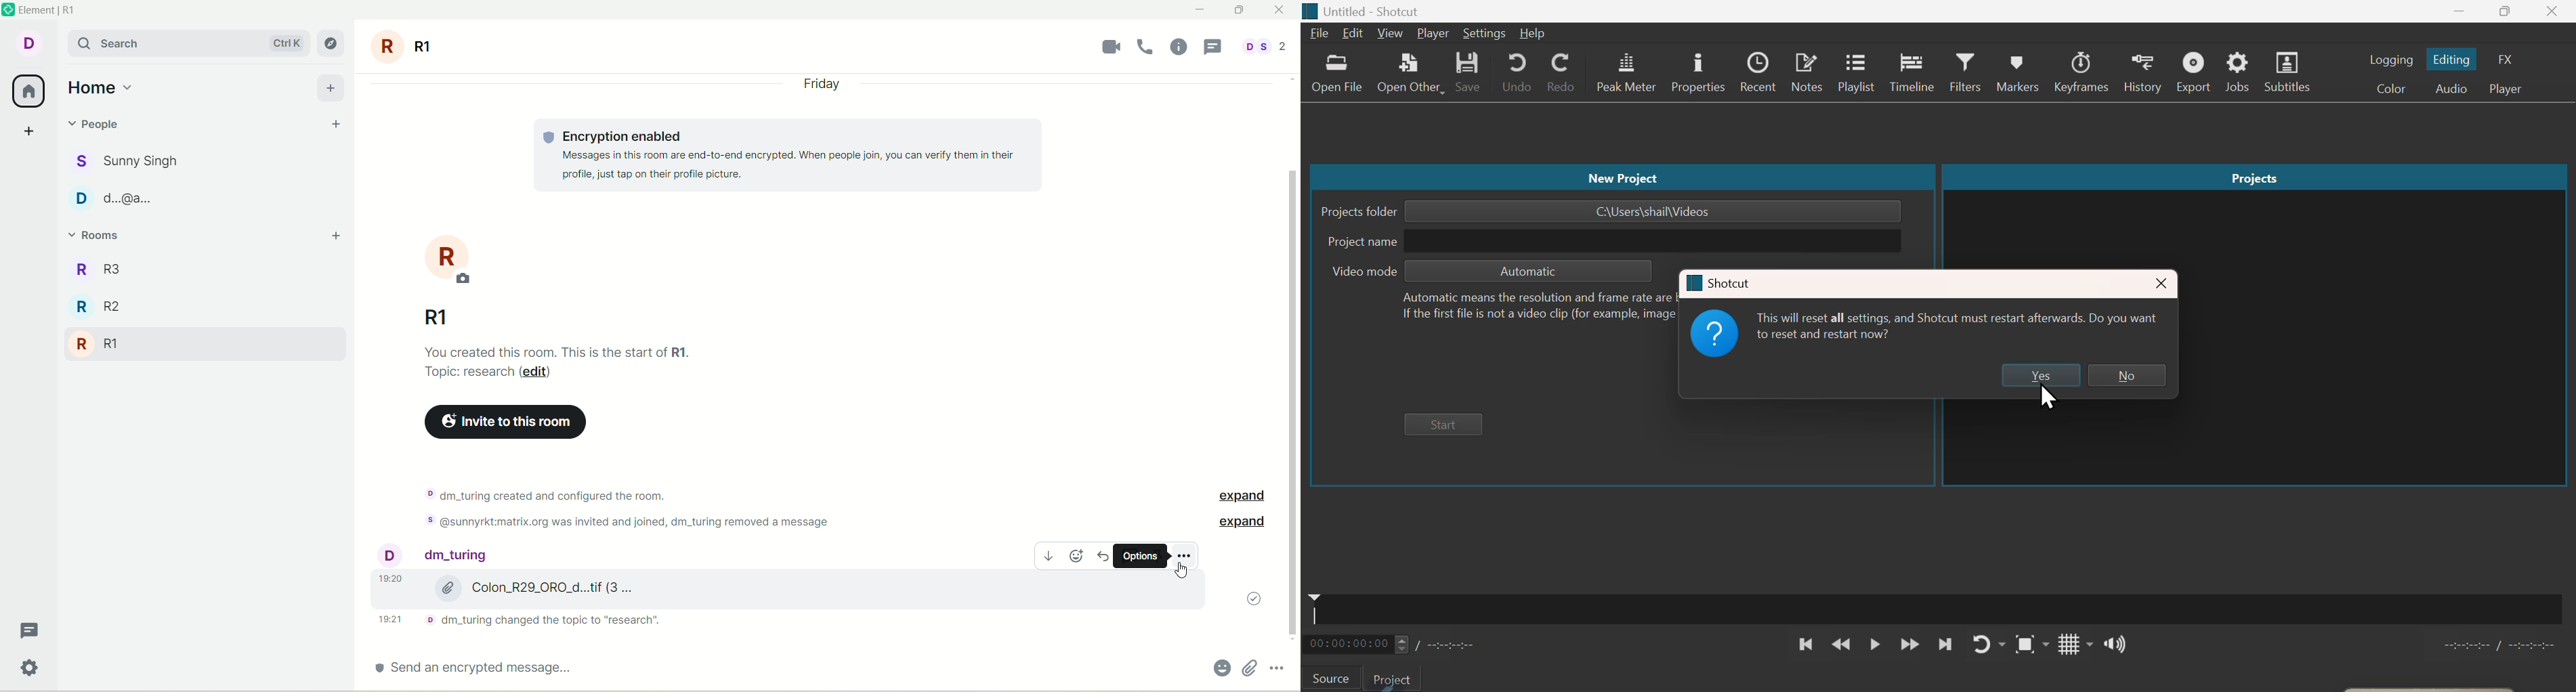 The image size is (2576, 700). Describe the element at coordinates (2460, 11) in the screenshot. I see `minimize` at that location.